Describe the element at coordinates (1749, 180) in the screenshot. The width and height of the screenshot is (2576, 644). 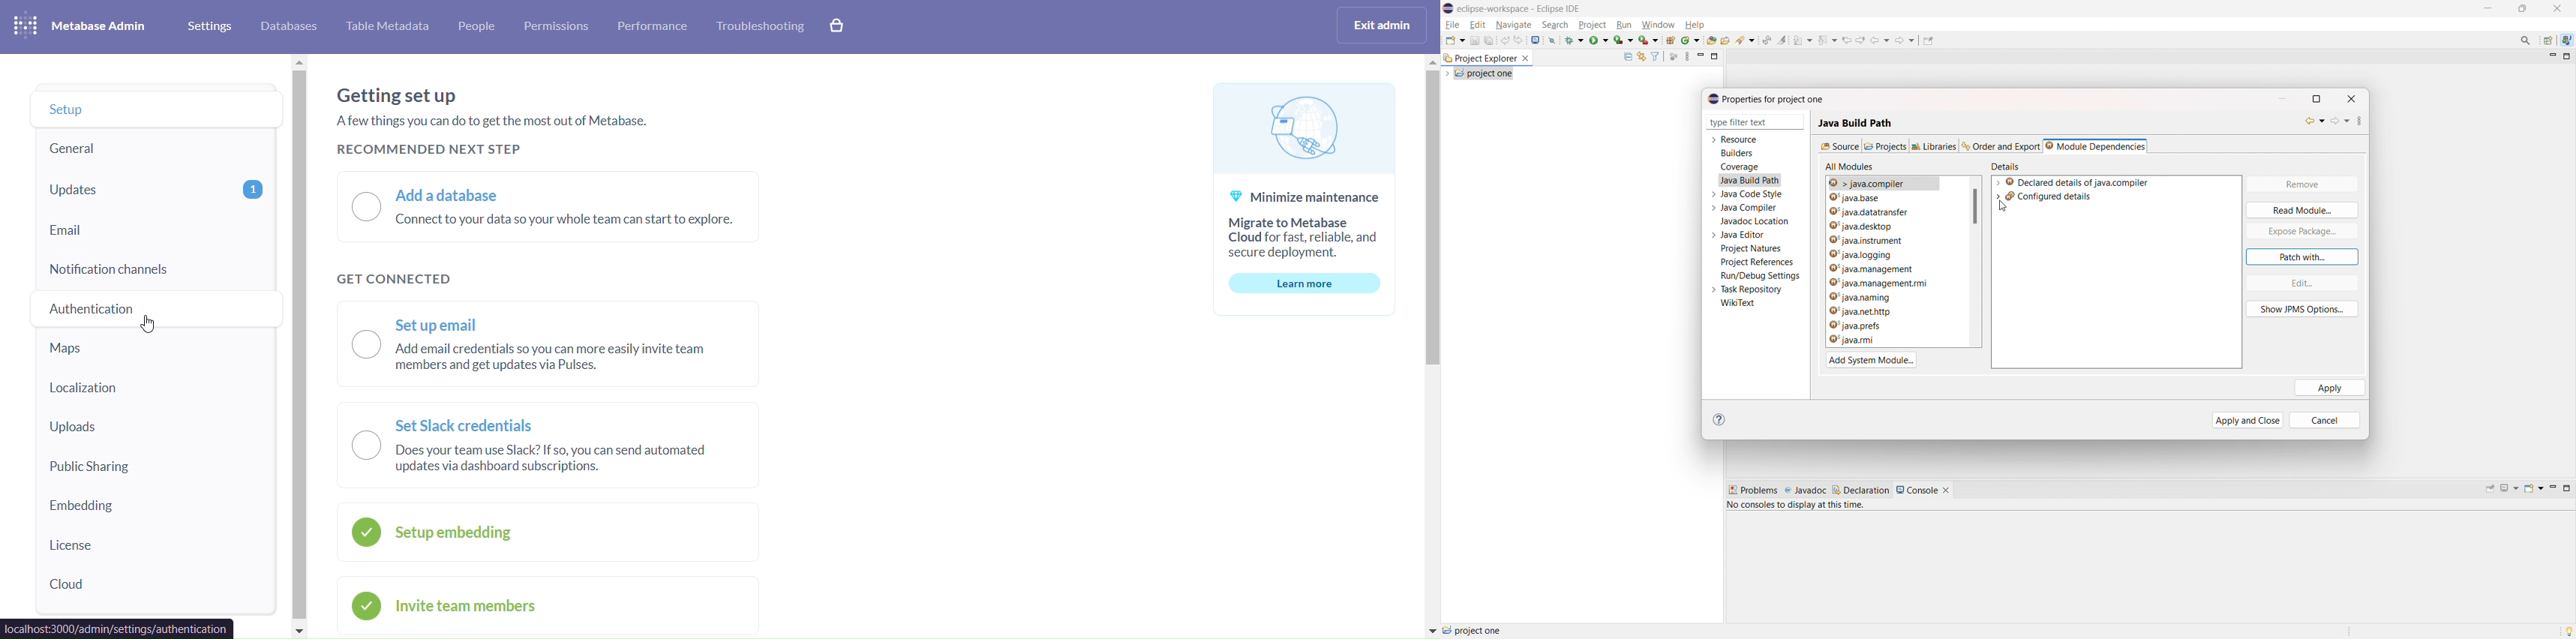
I see `java build path selected` at that location.